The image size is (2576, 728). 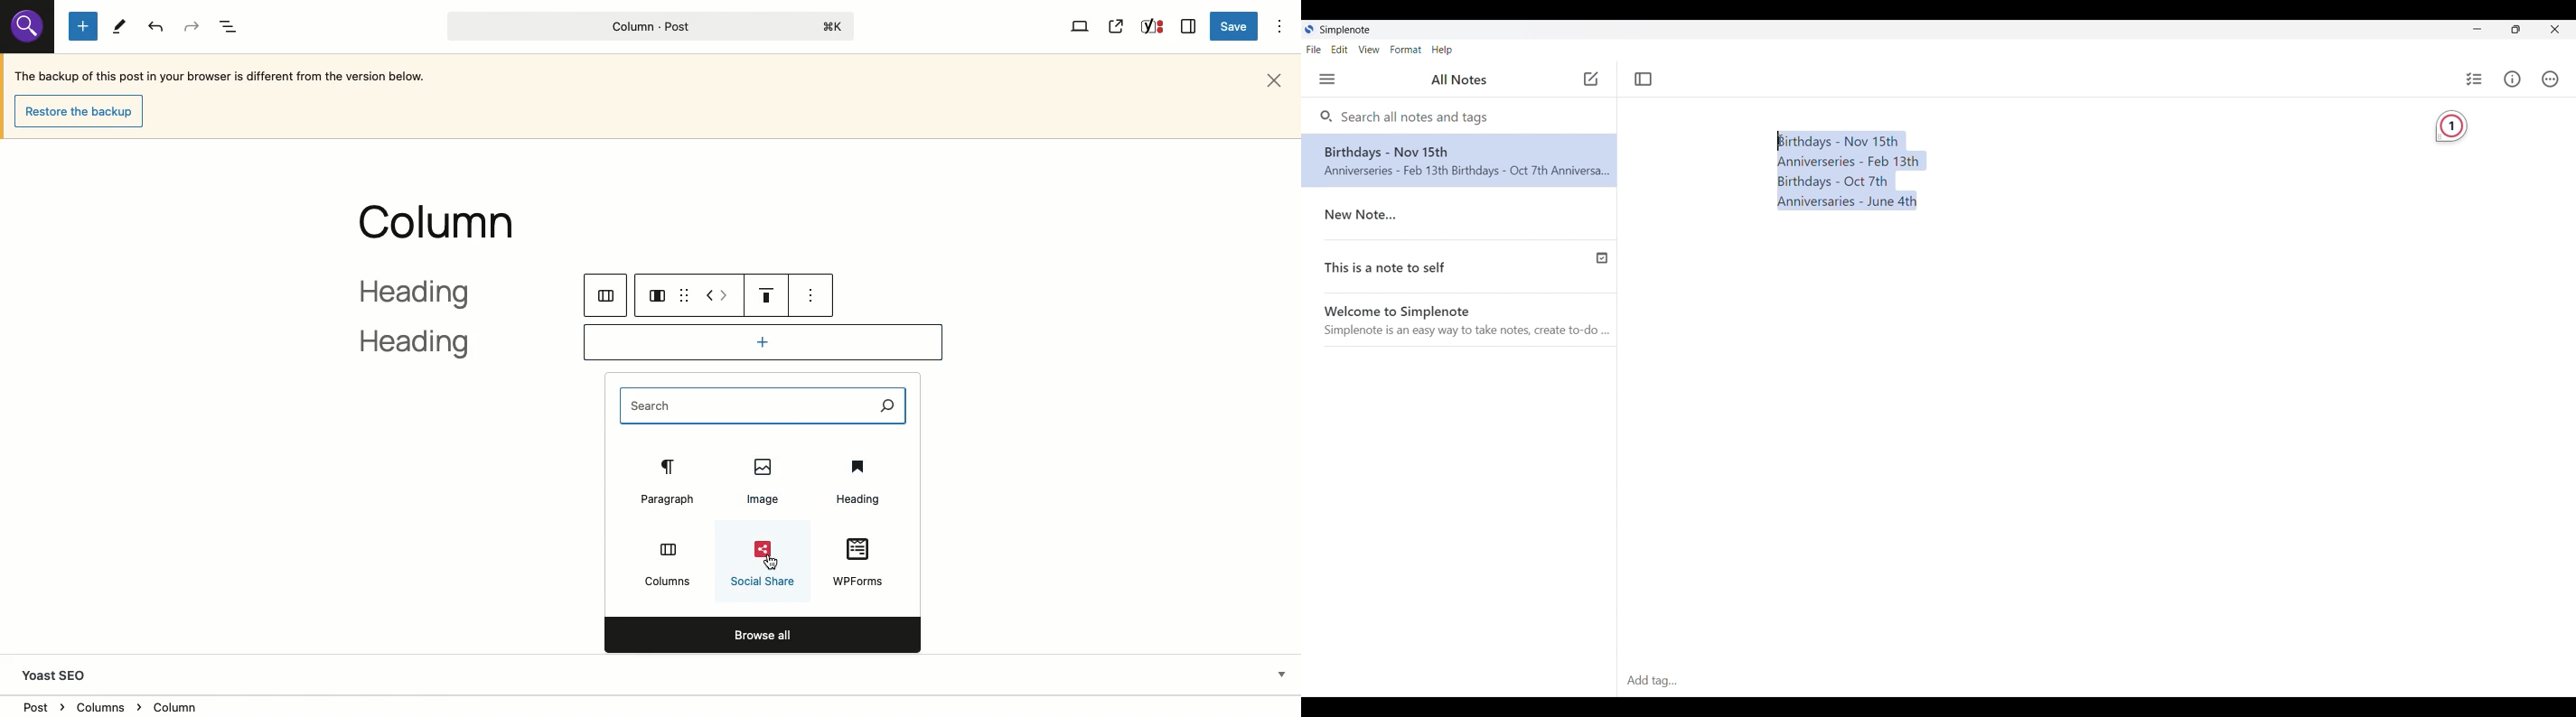 I want to click on Note text changed, so click(x=1459, y=161).